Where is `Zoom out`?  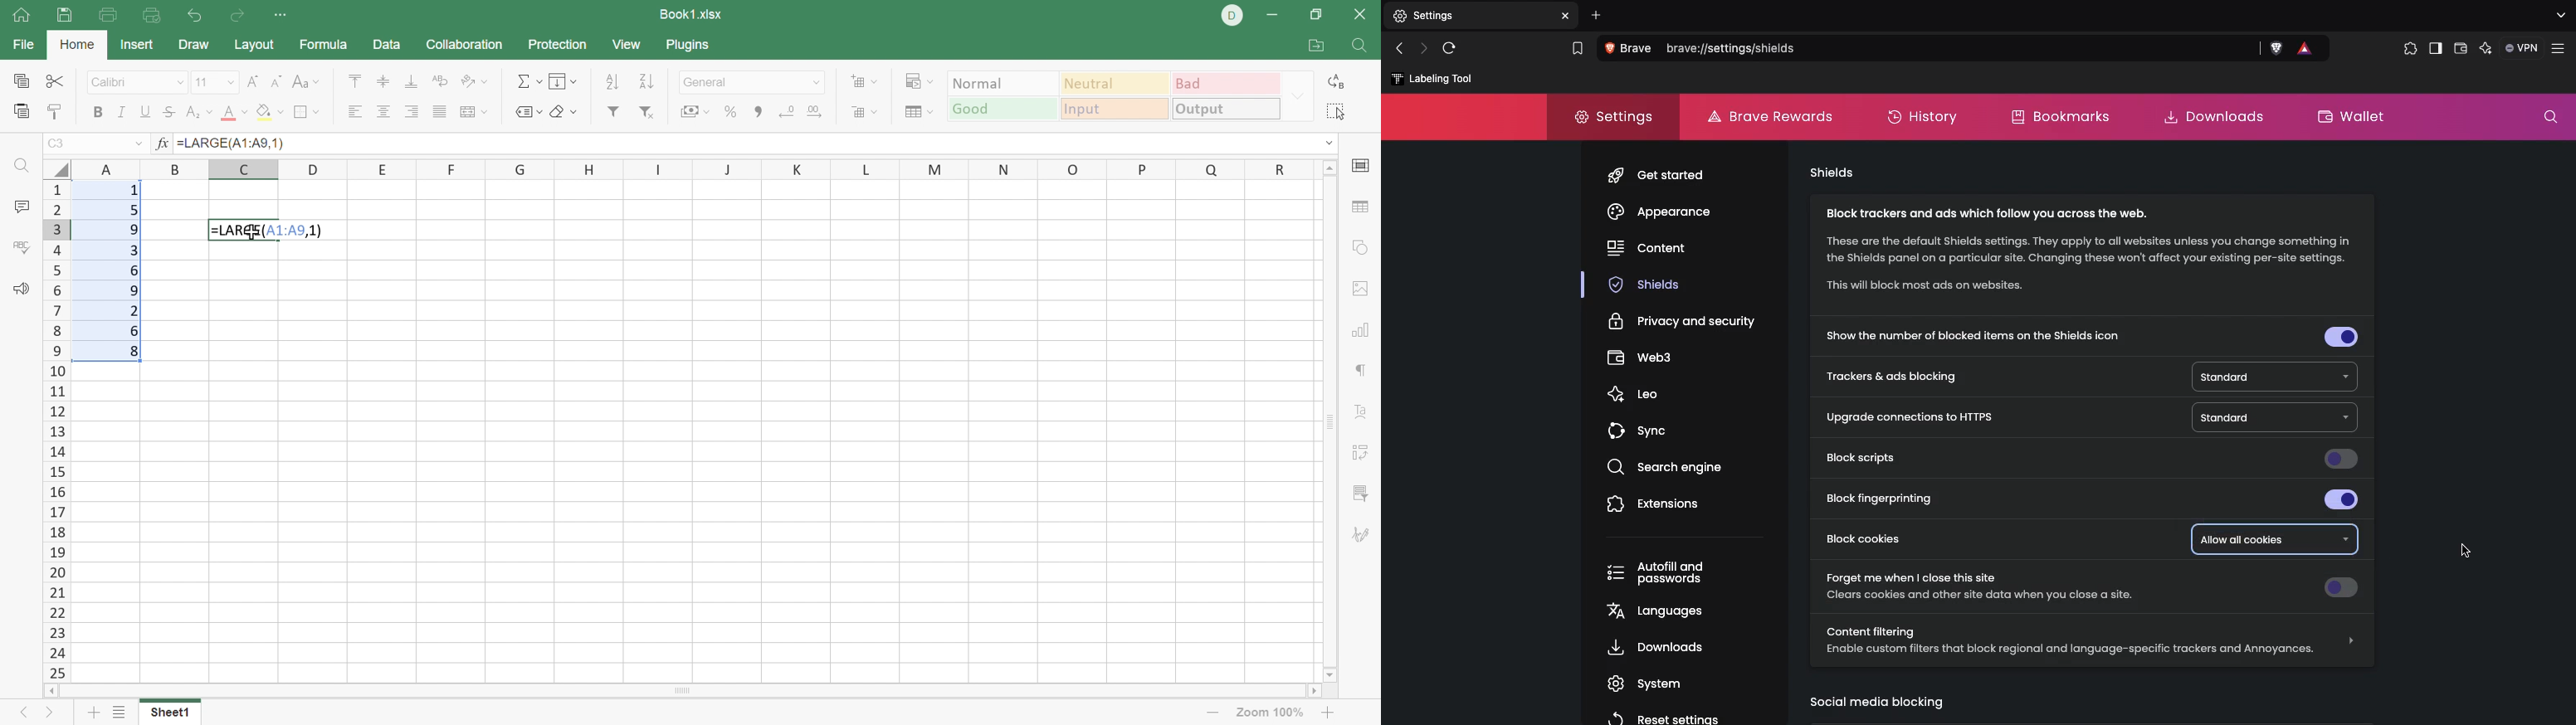 Zoom out is located at coordinates (1212, 715).